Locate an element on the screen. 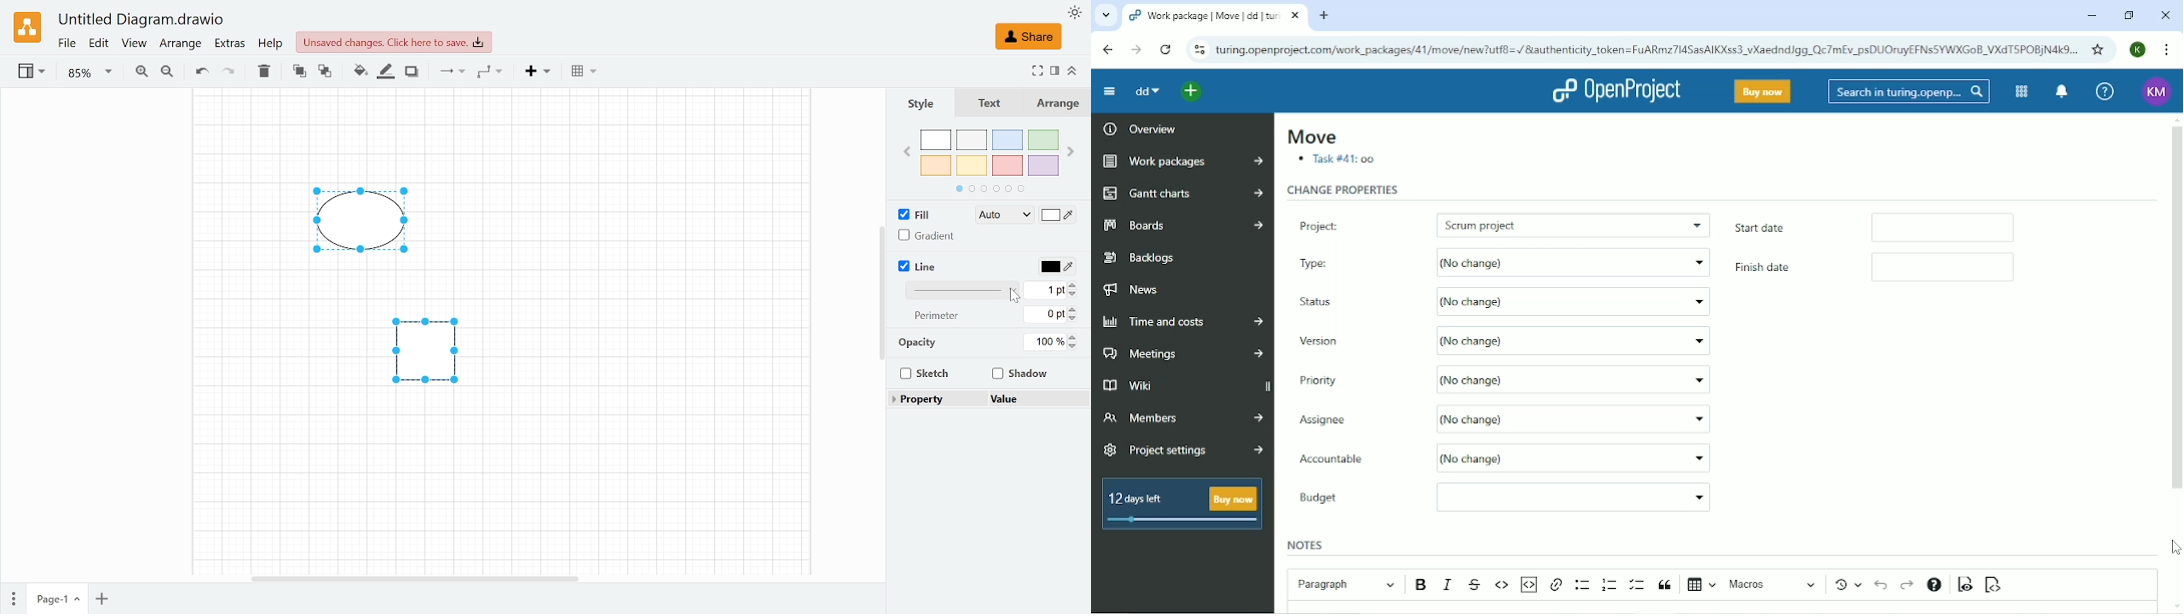  Fill line is located at coordinates (384, 72).